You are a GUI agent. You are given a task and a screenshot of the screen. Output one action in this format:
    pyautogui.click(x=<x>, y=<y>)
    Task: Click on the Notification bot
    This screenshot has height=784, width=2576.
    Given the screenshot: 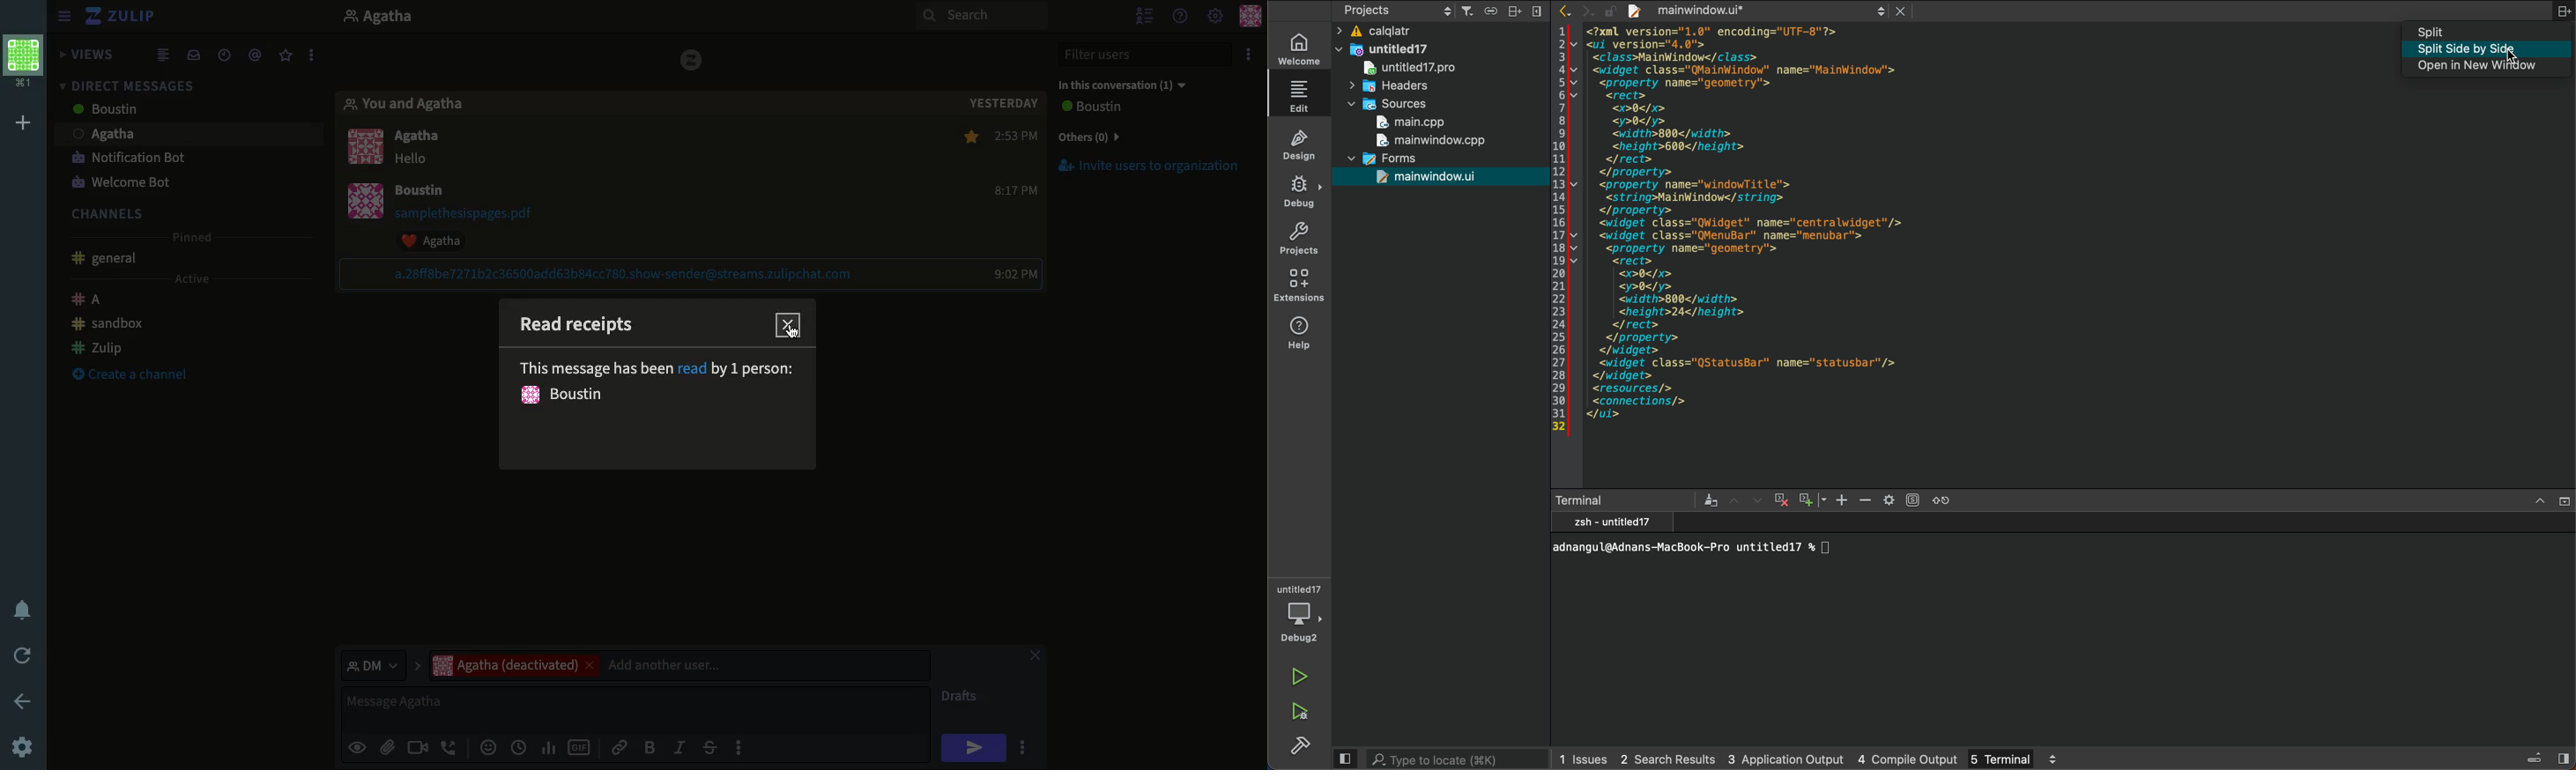 What is the action you would take?
    pyautogui.click(x=129, y=159)
    